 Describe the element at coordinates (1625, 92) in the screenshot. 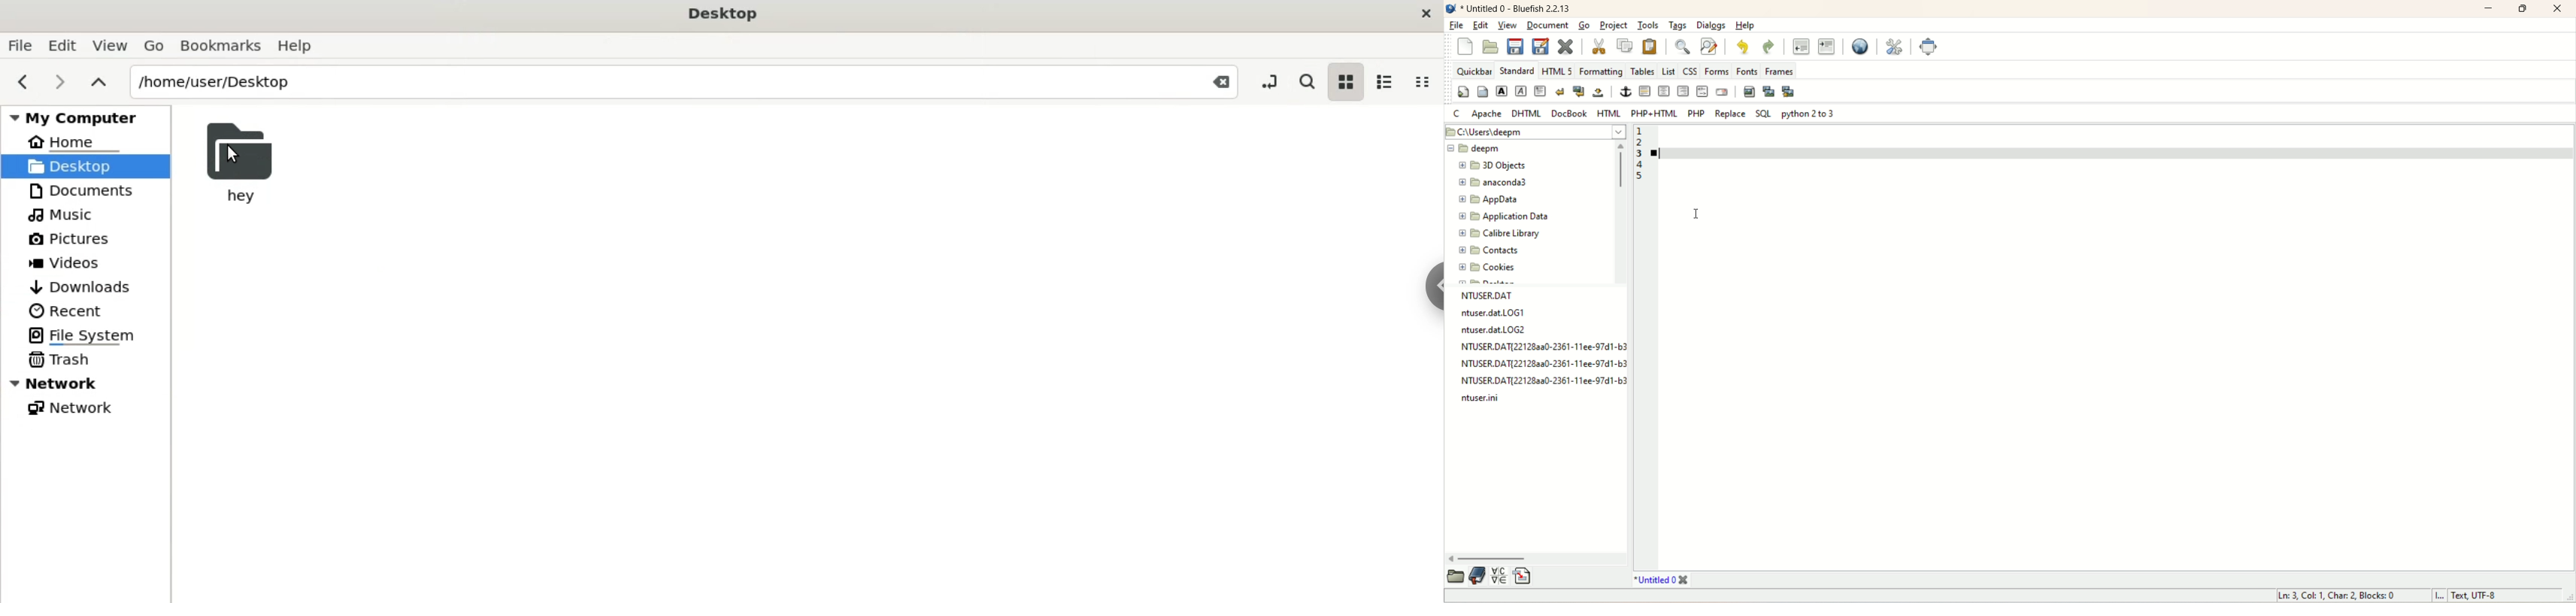

I see `anchor/hyperlink` at that location.